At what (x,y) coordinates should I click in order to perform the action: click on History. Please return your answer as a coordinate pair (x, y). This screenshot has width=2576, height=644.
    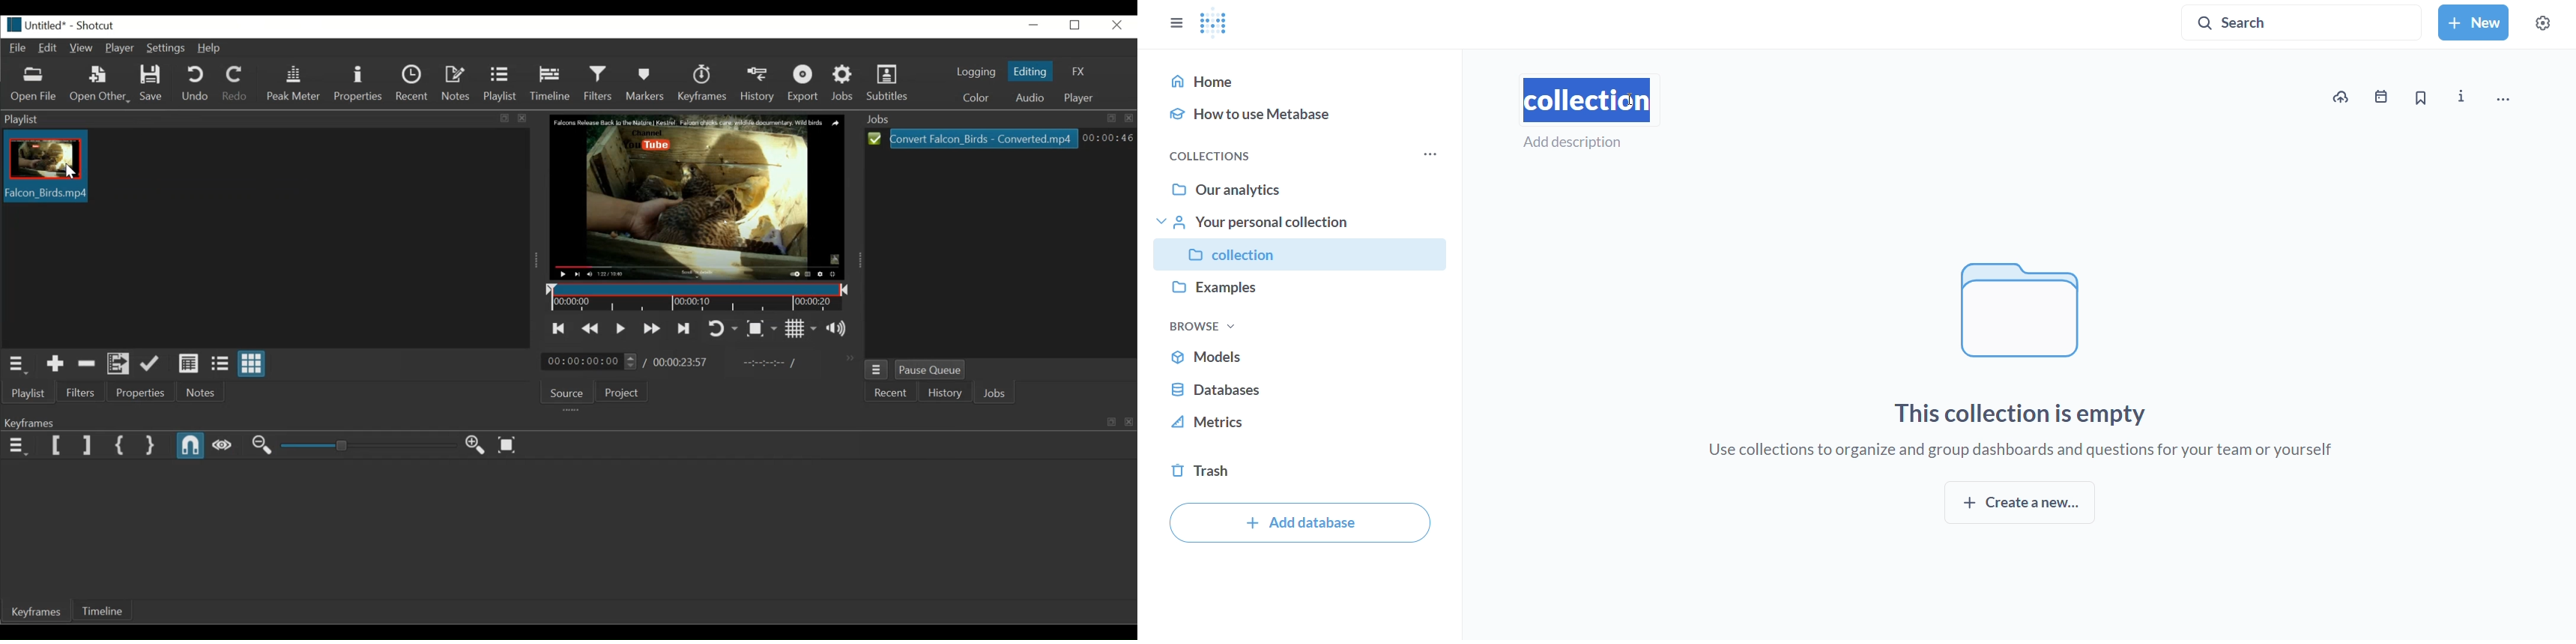
    Looking at the image, I should click on (760, 84).